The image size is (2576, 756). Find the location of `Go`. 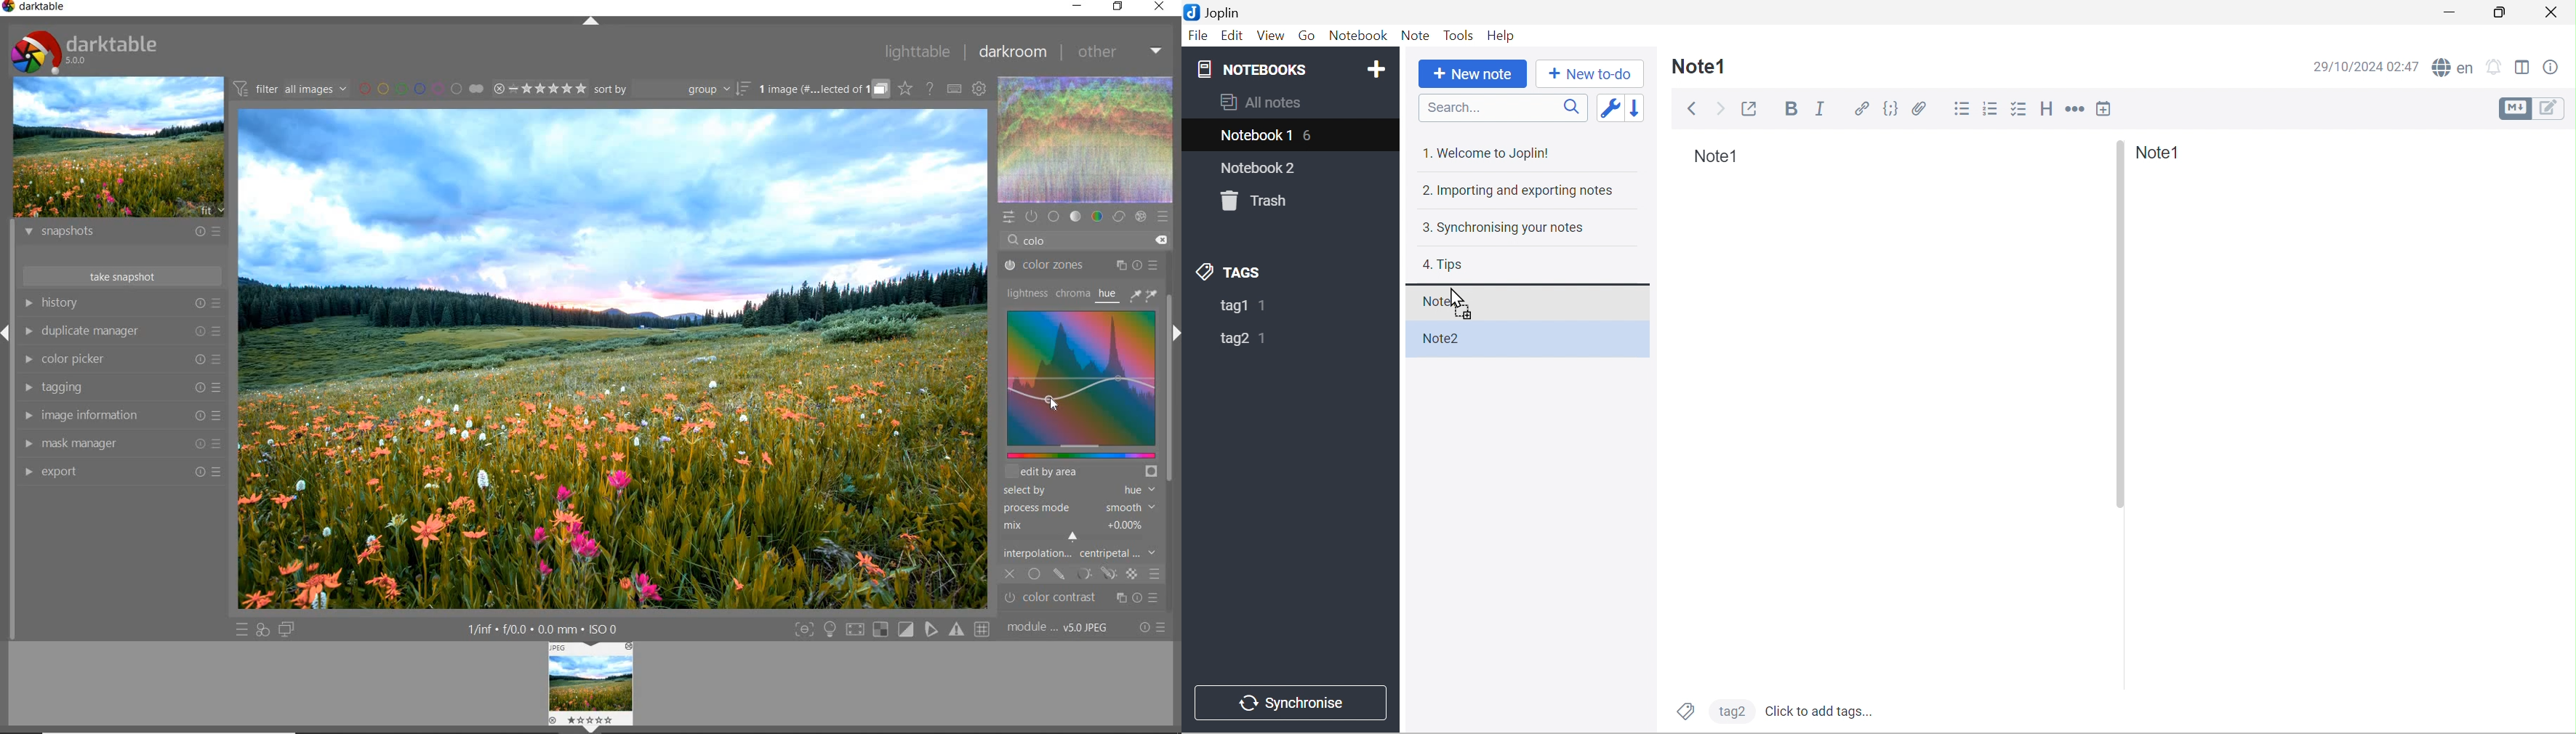

Go is located at coordinates (1307, 36).